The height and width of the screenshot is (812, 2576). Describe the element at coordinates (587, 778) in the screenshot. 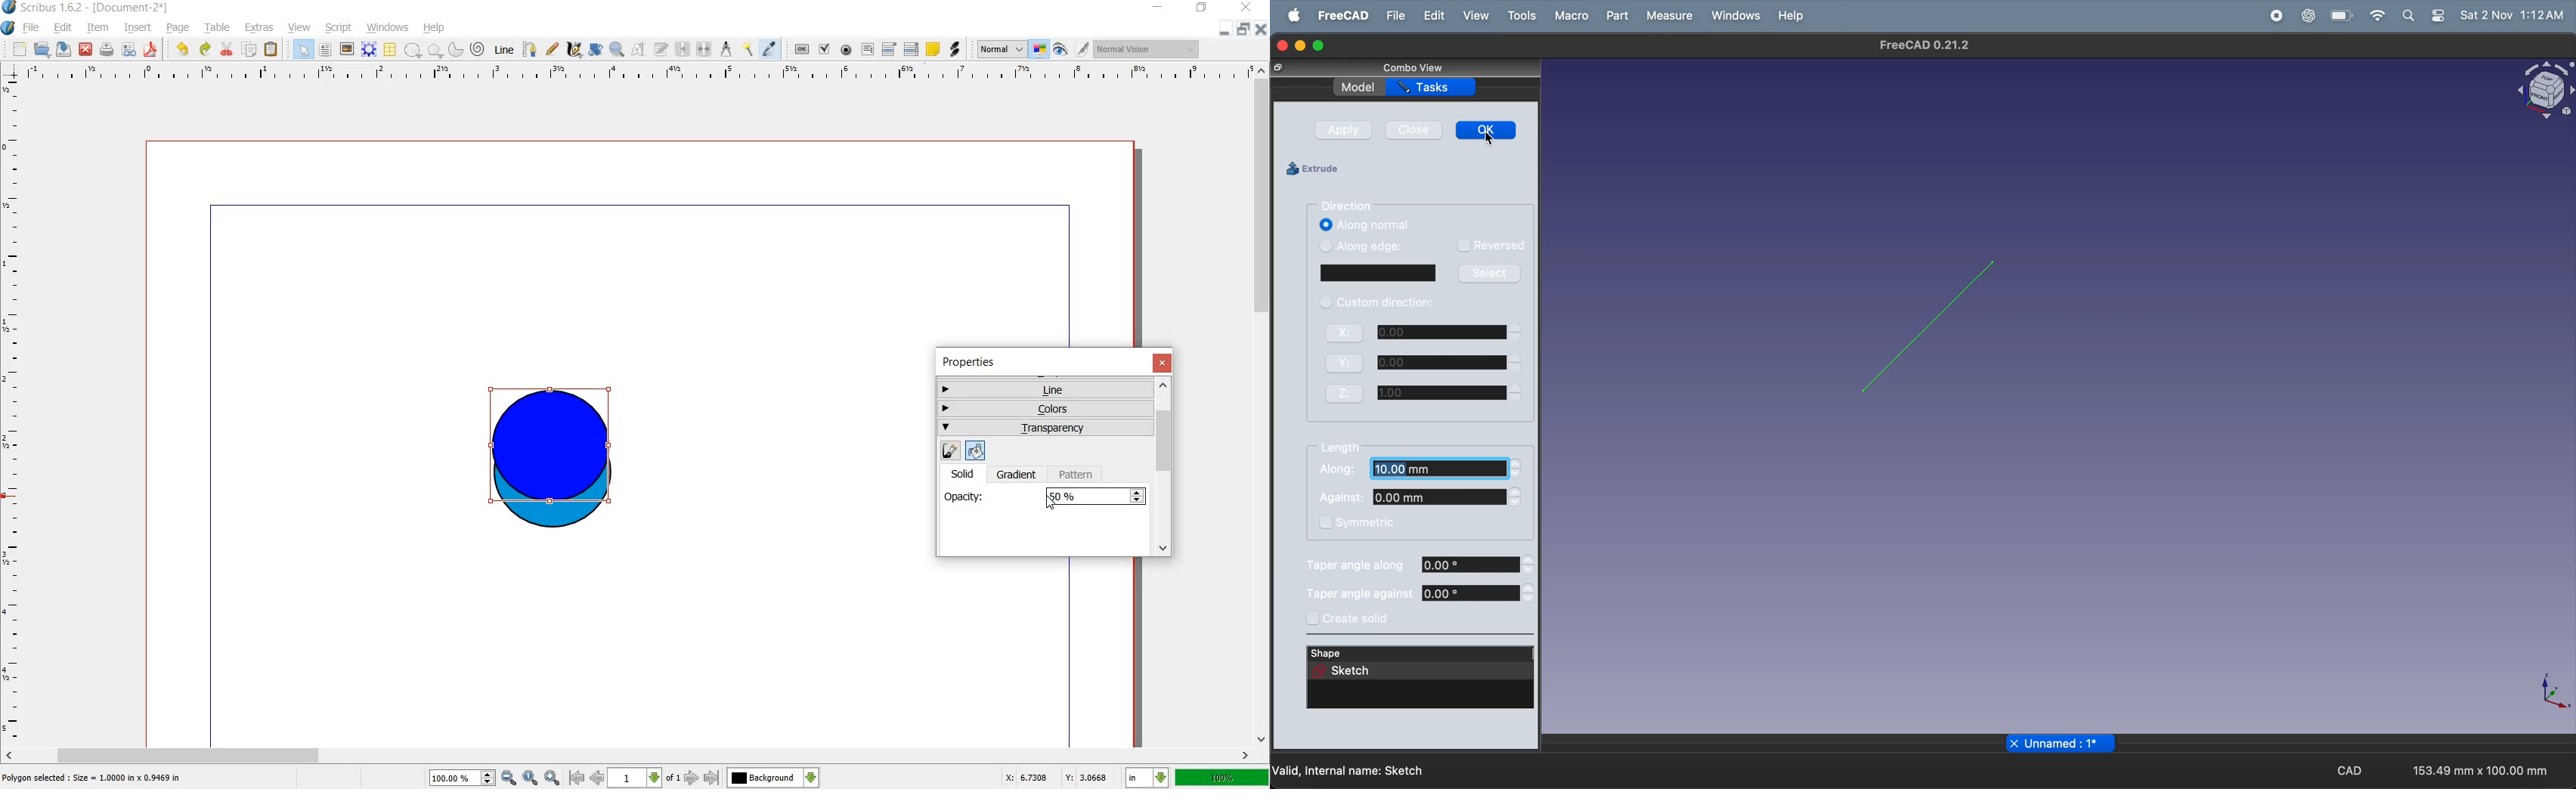

I see `go to first or previous page` at that location.